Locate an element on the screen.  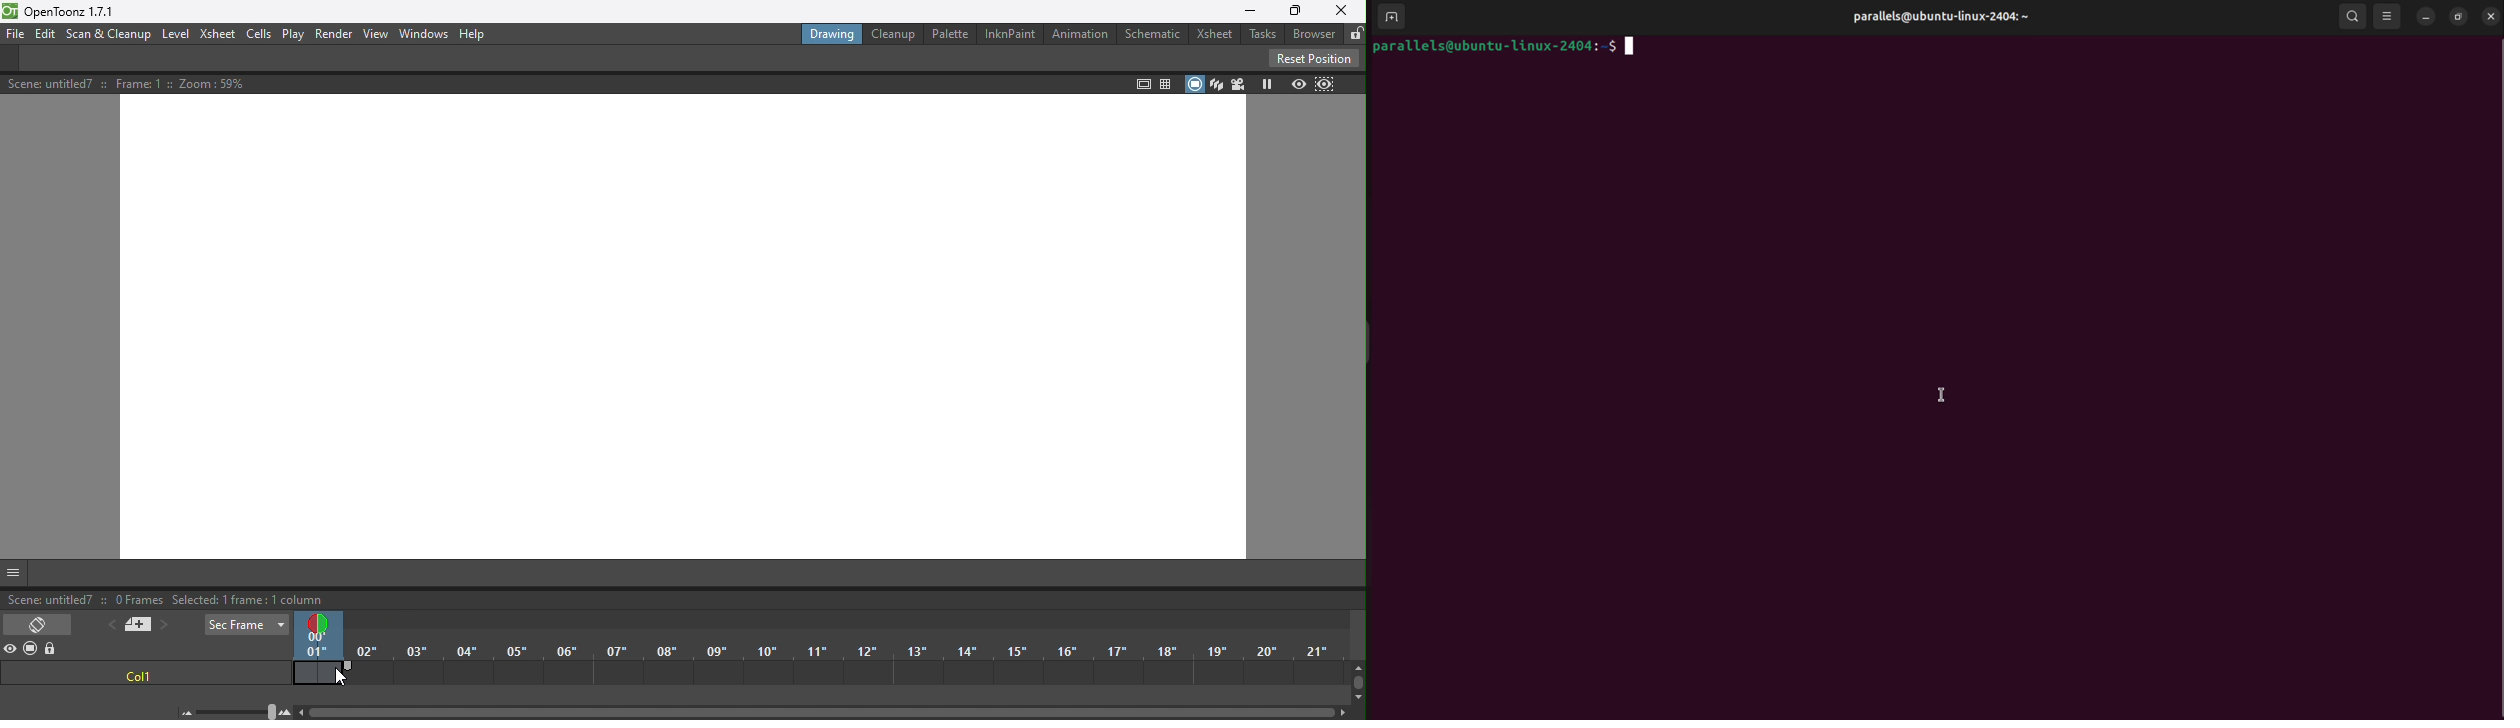
Cleanup is located at coordinates (892, 34).